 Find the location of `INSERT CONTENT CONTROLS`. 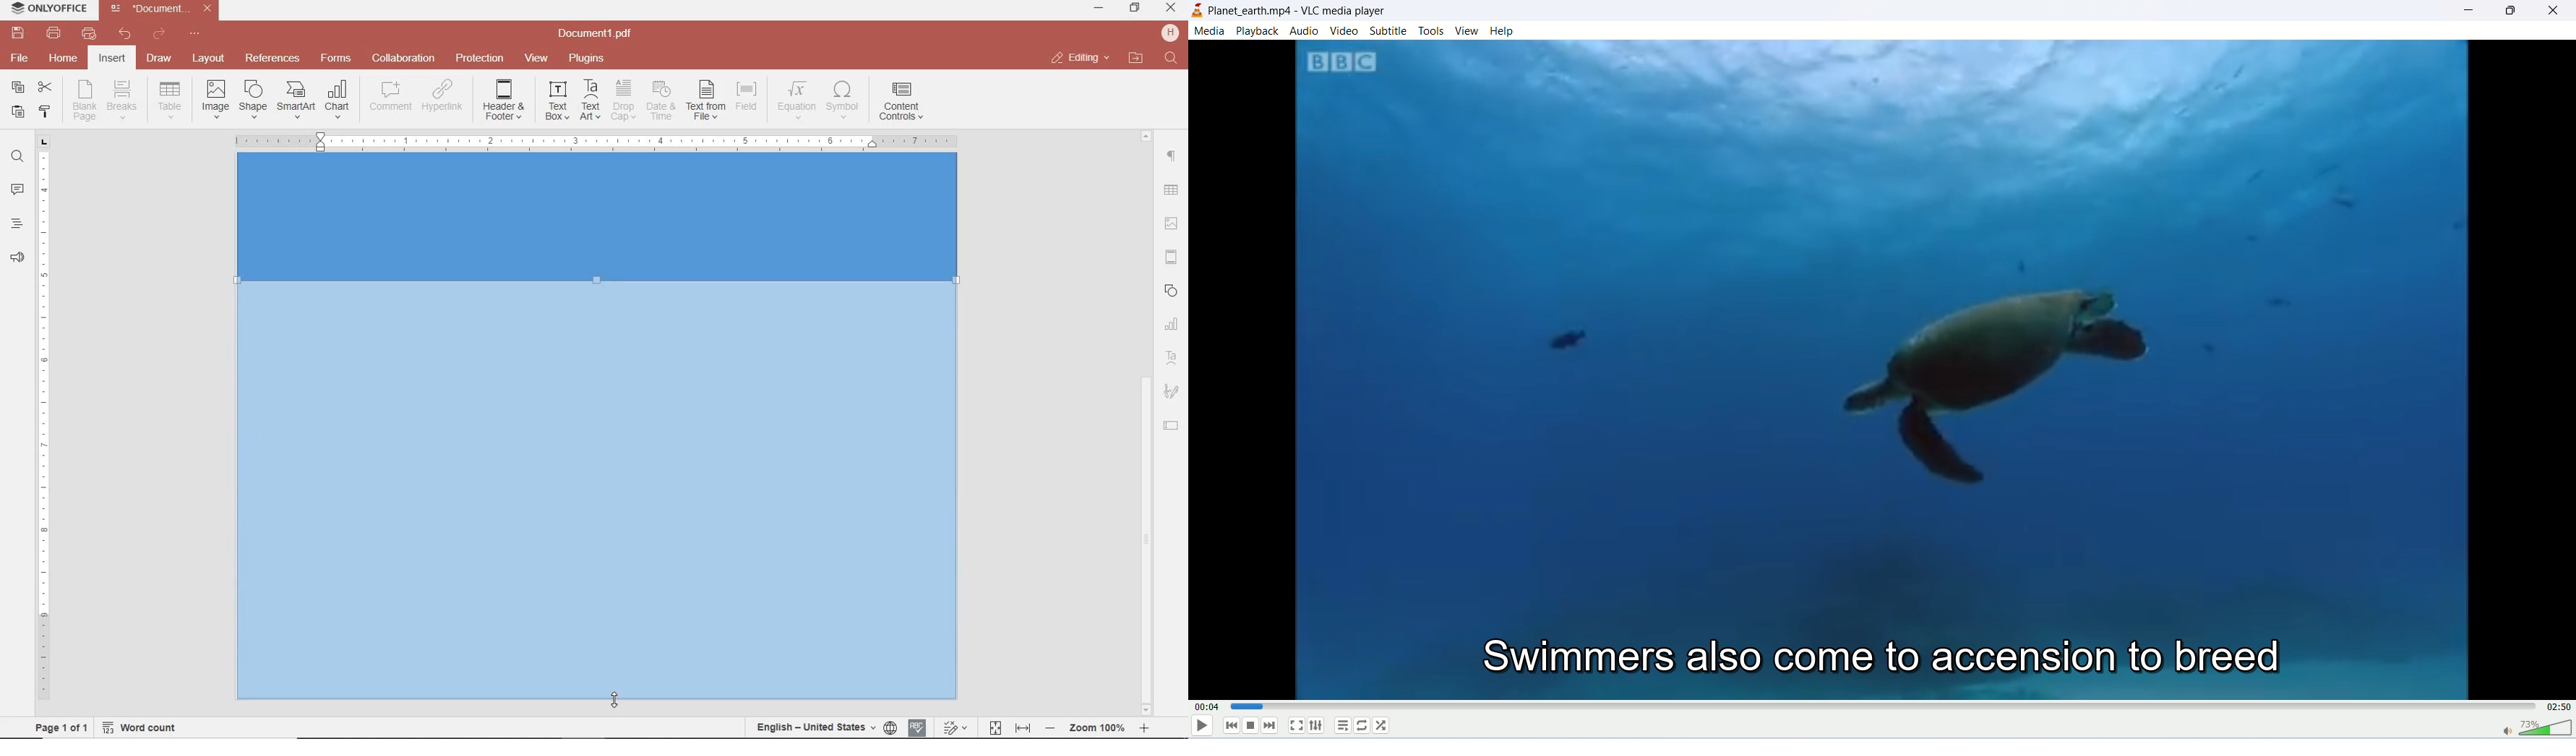

INSERT CONTENT CONTROLS is located at coordinates (901, 102).